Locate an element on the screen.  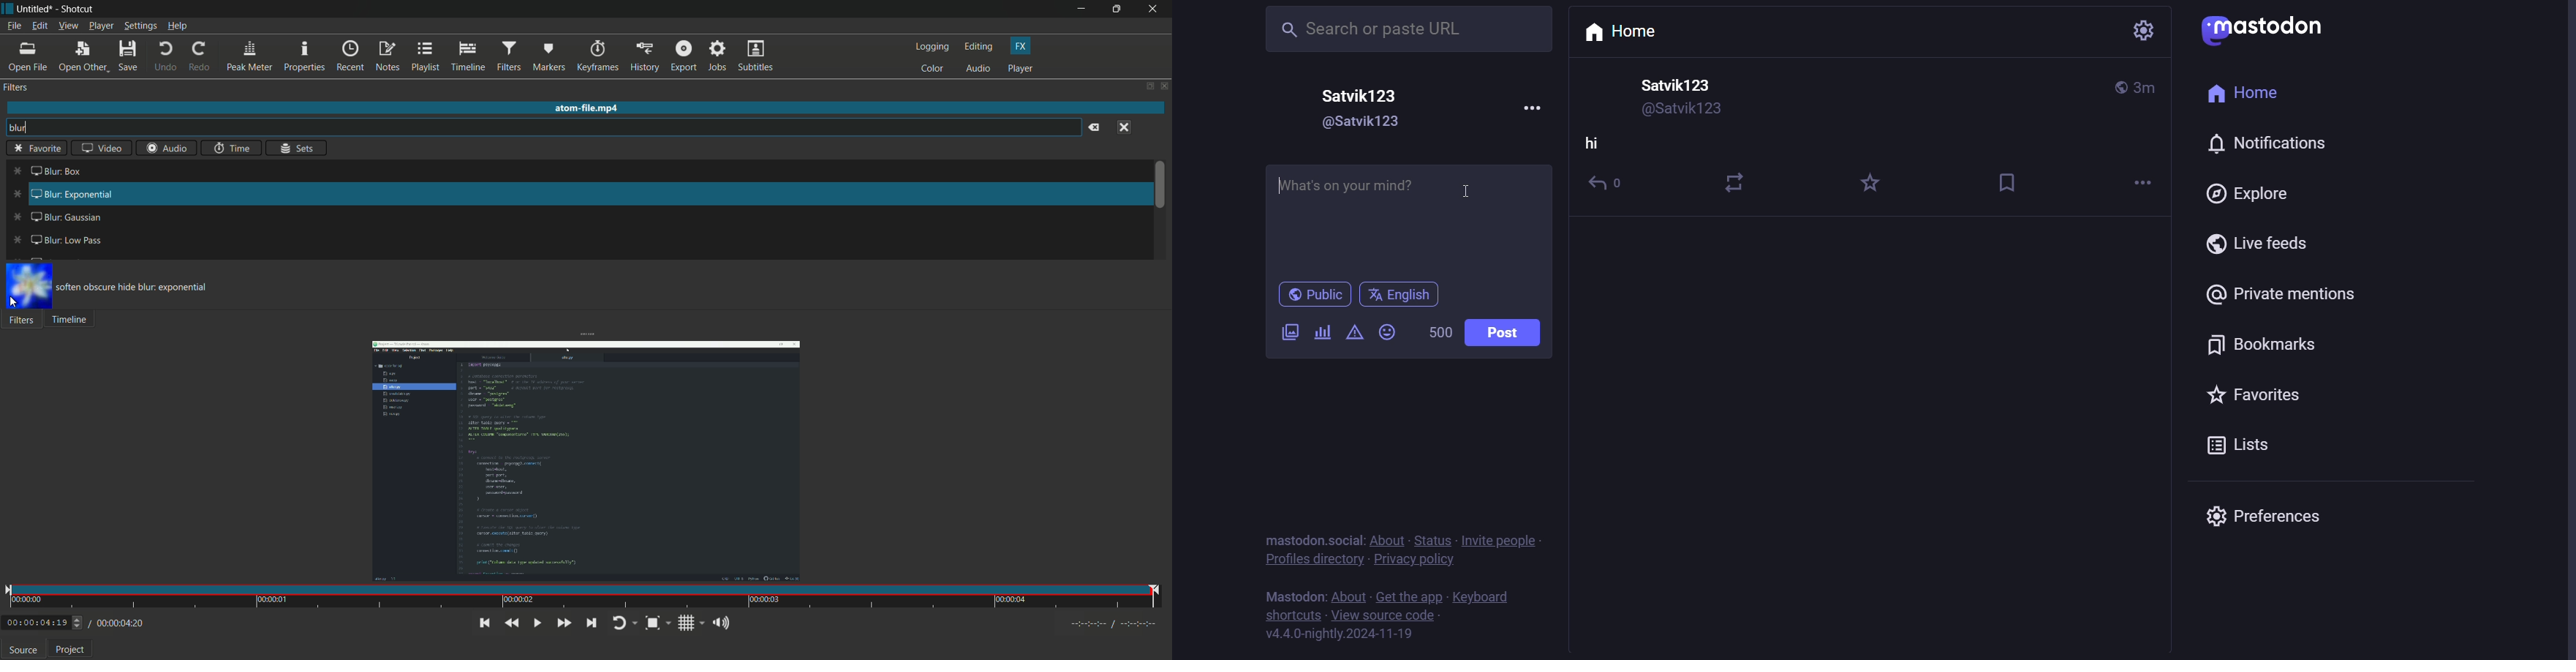
favorite is located at coordinates (2267, 400).